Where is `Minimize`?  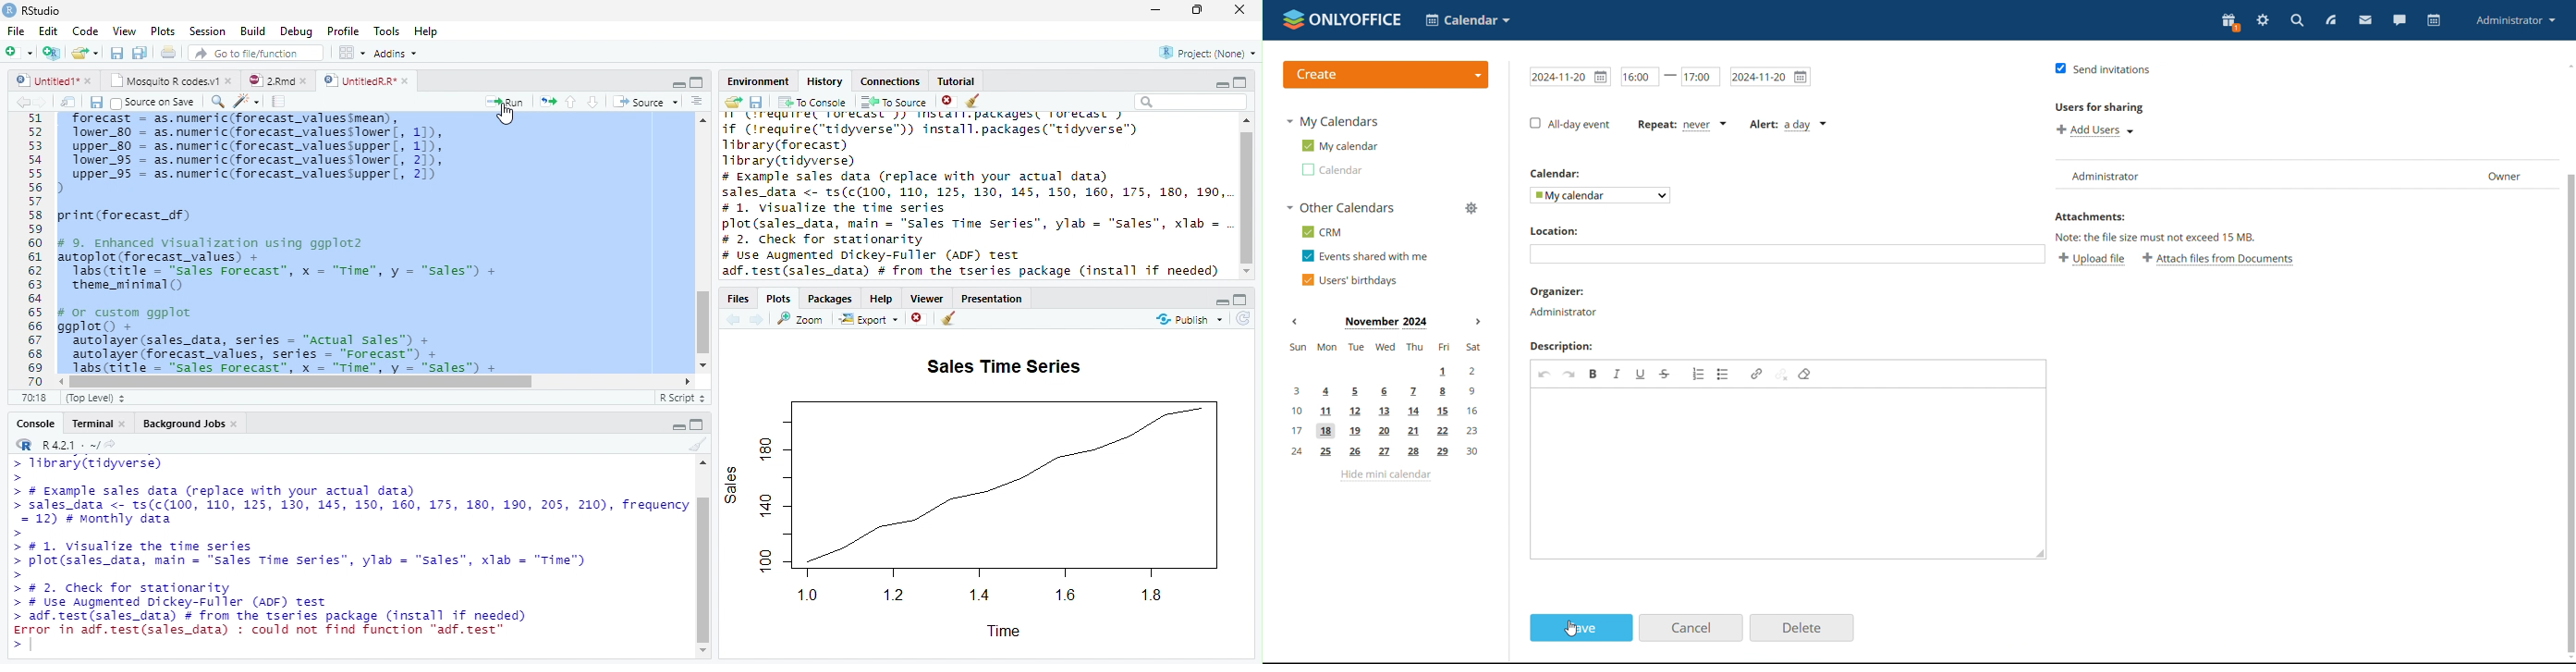 Minimize is located at coordinates (1218, 301).